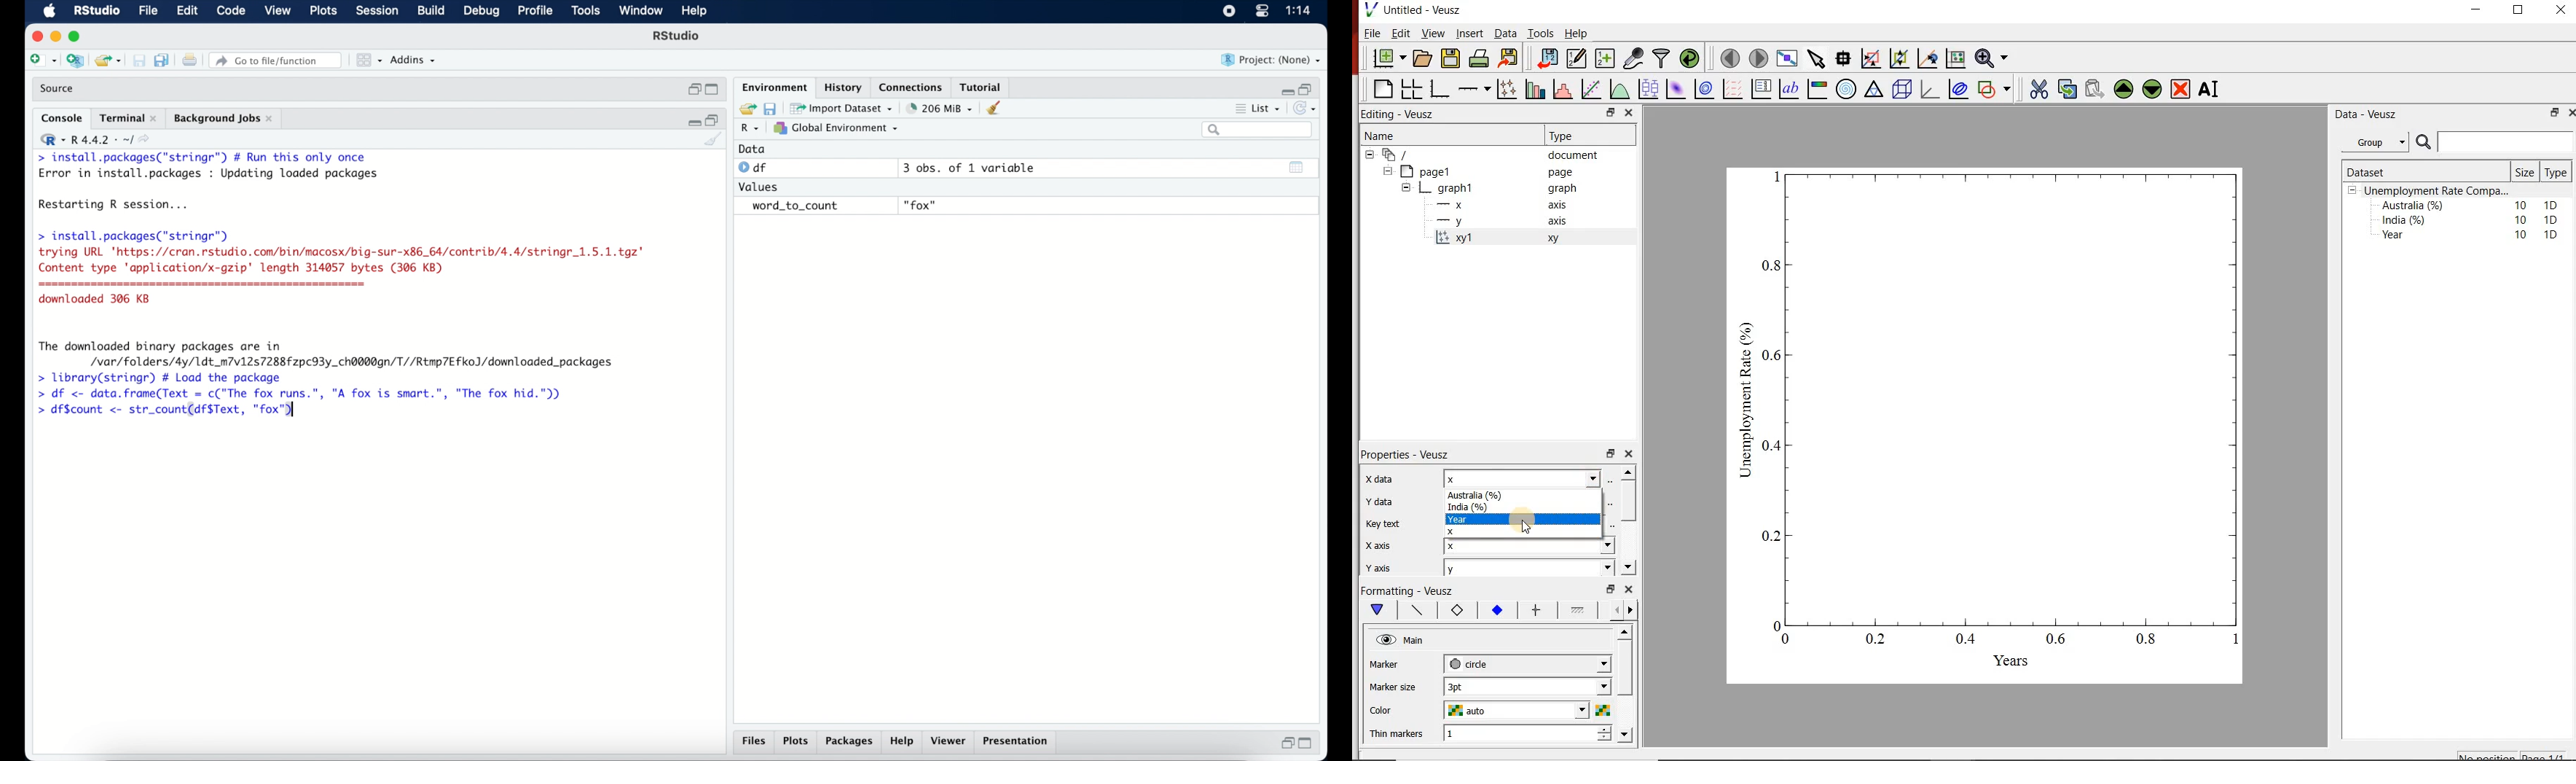 Image resolution: width=2576 pixels, height=784 pixels. Describe the element at coordinates (141, 61) in the screenshot. I see `save` at that location.